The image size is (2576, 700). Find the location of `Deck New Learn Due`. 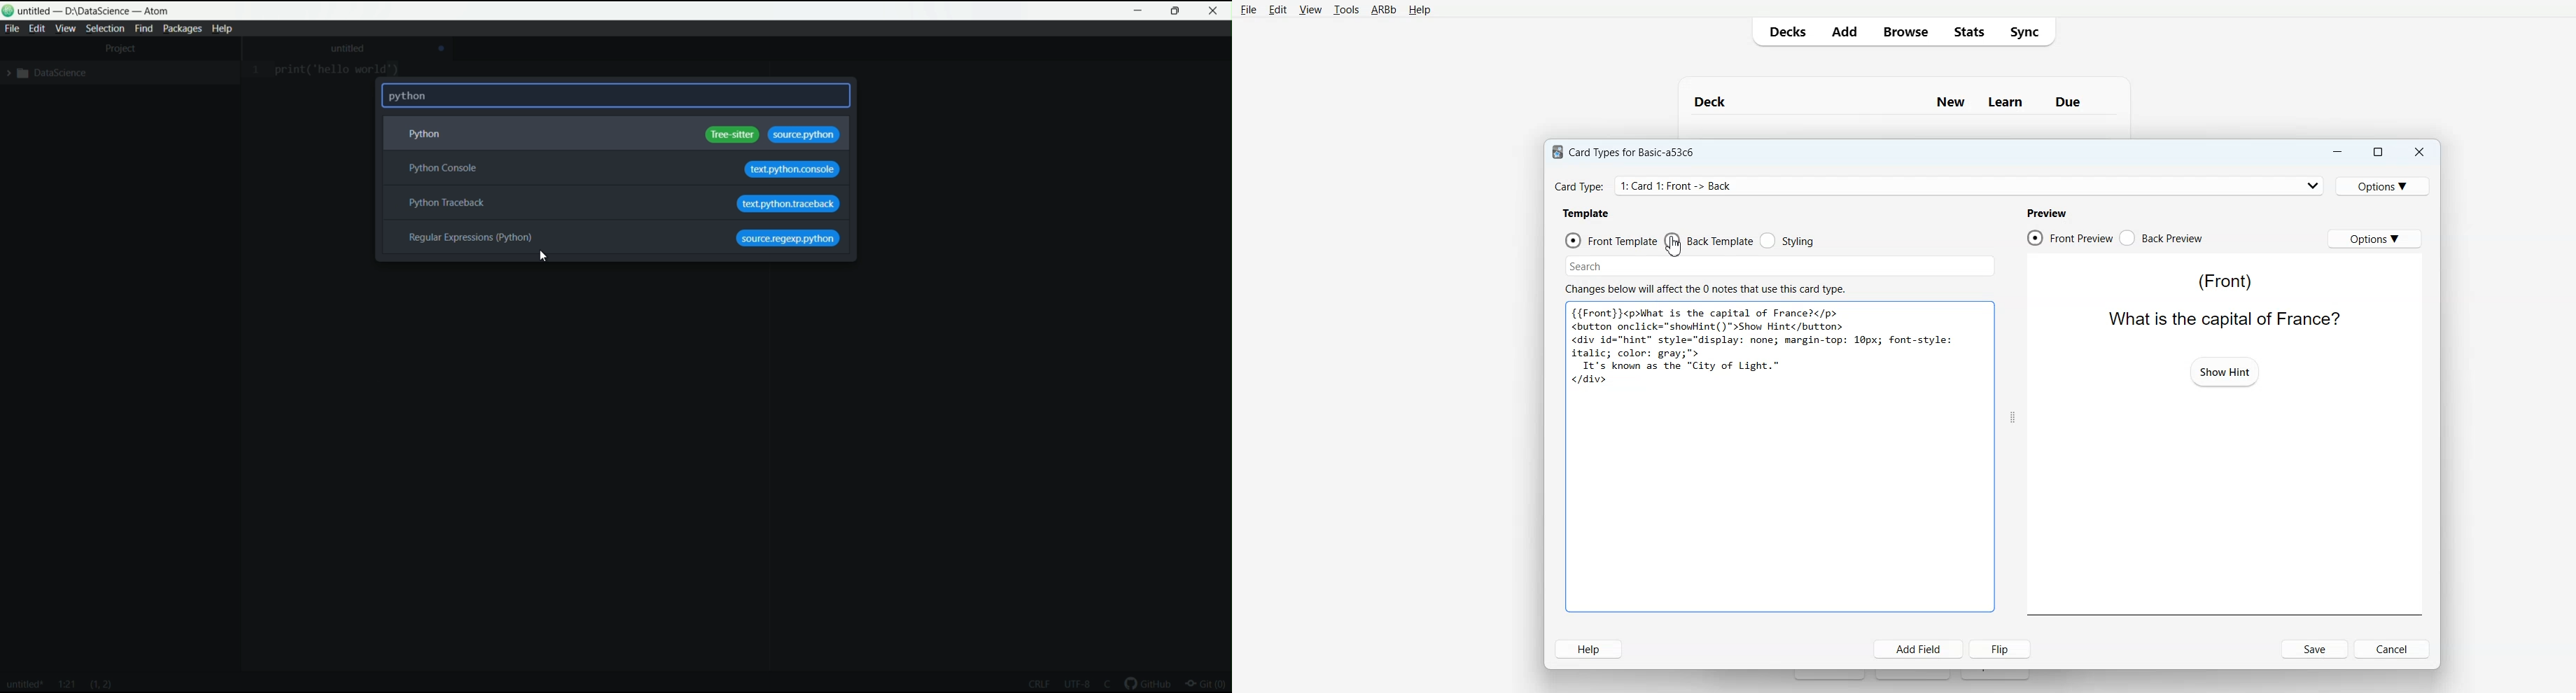

Deck New Learn Due is located at coordinates (1895, 102).